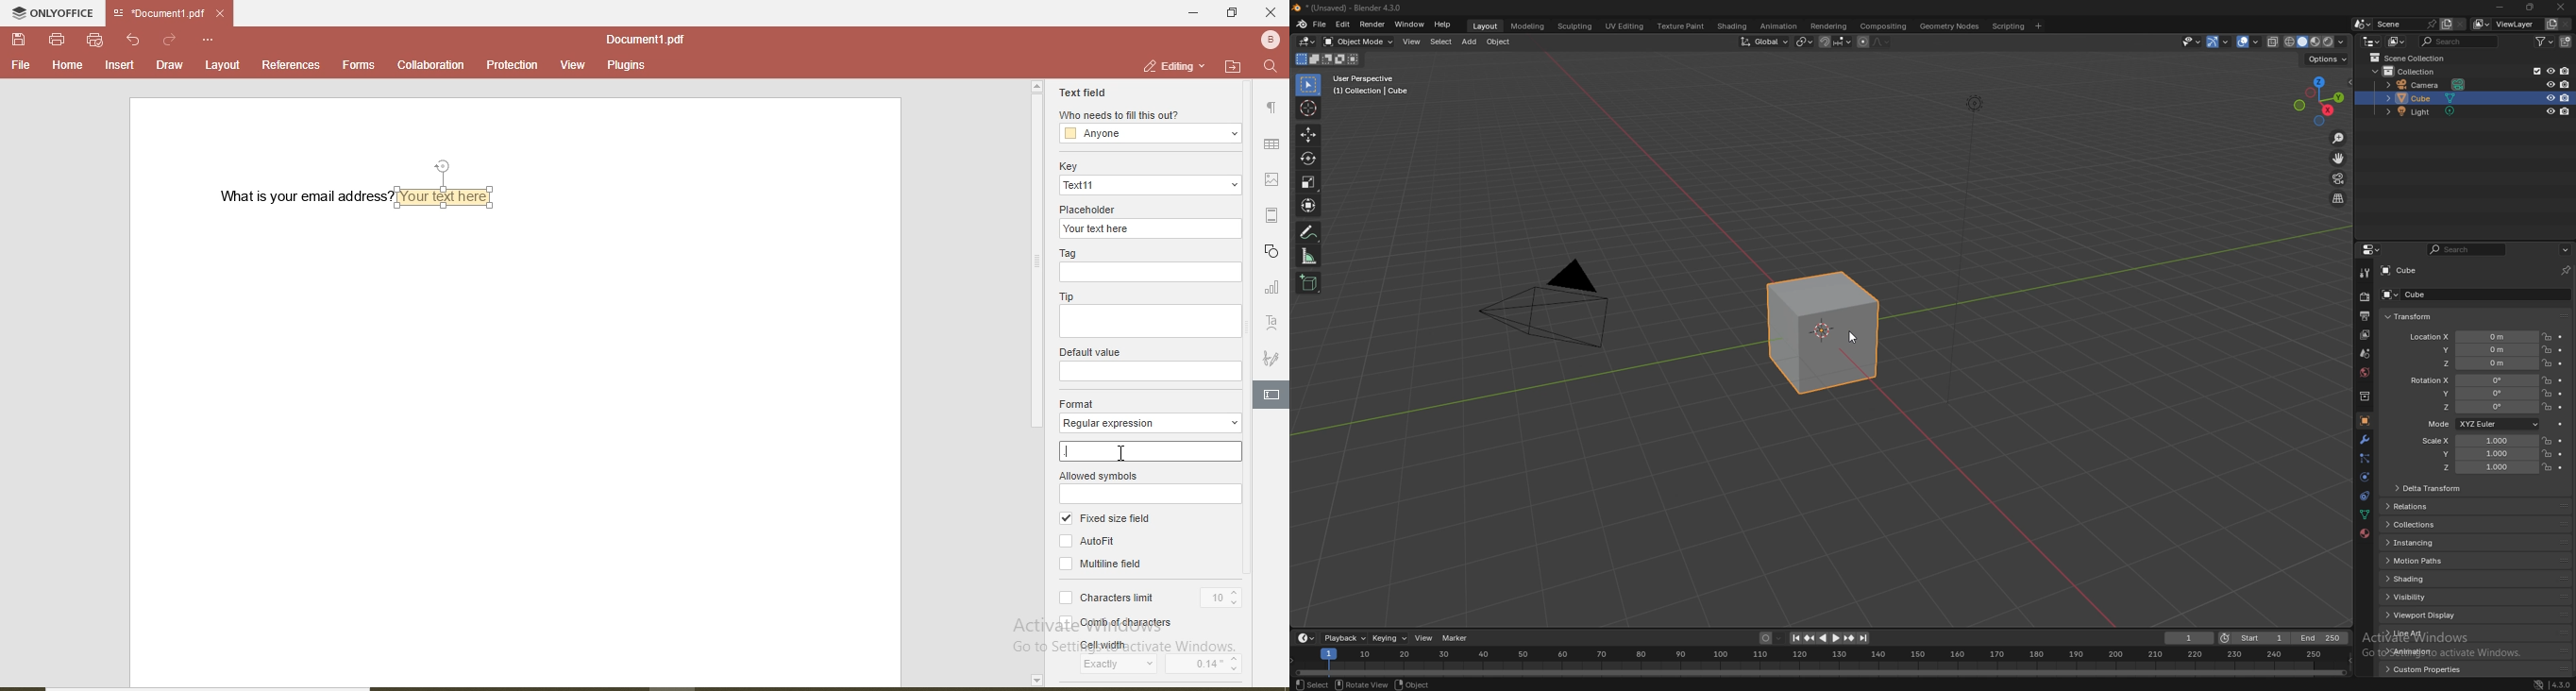  Describe the element at coordinates (1471, 41) in the screenshot. I see `add` at that location.